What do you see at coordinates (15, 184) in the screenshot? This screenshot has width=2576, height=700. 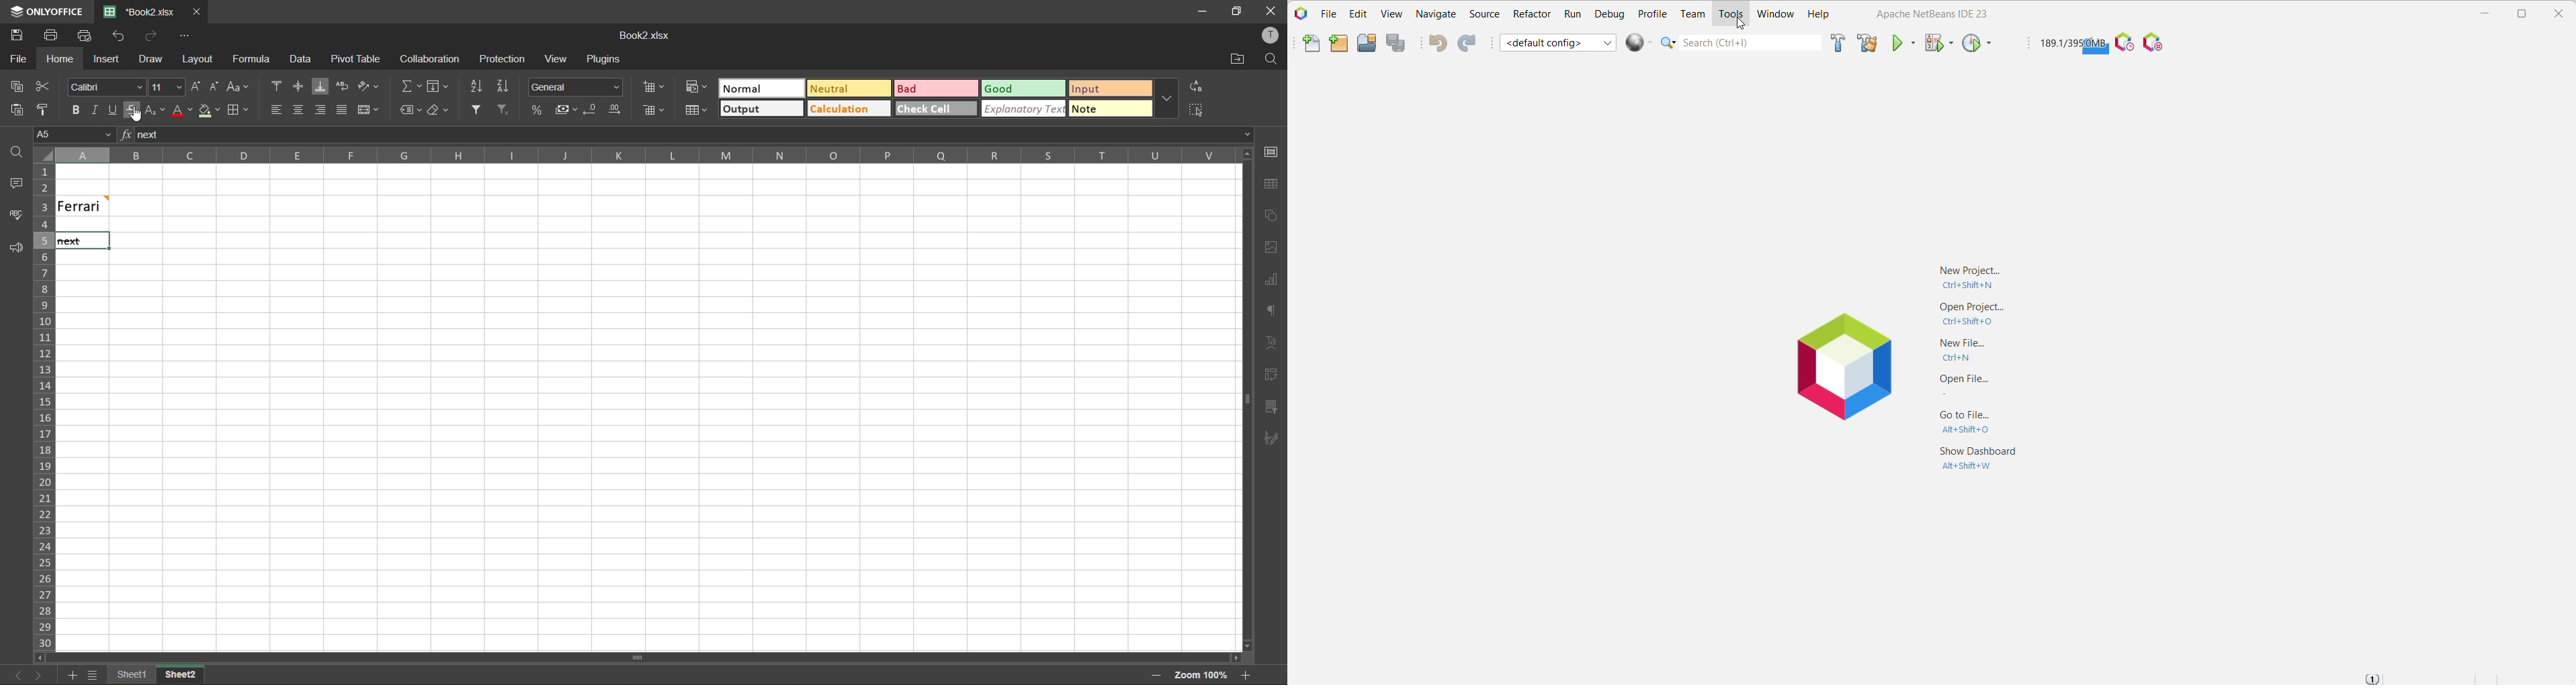 I see `comments` at bounding box center [15, 184].